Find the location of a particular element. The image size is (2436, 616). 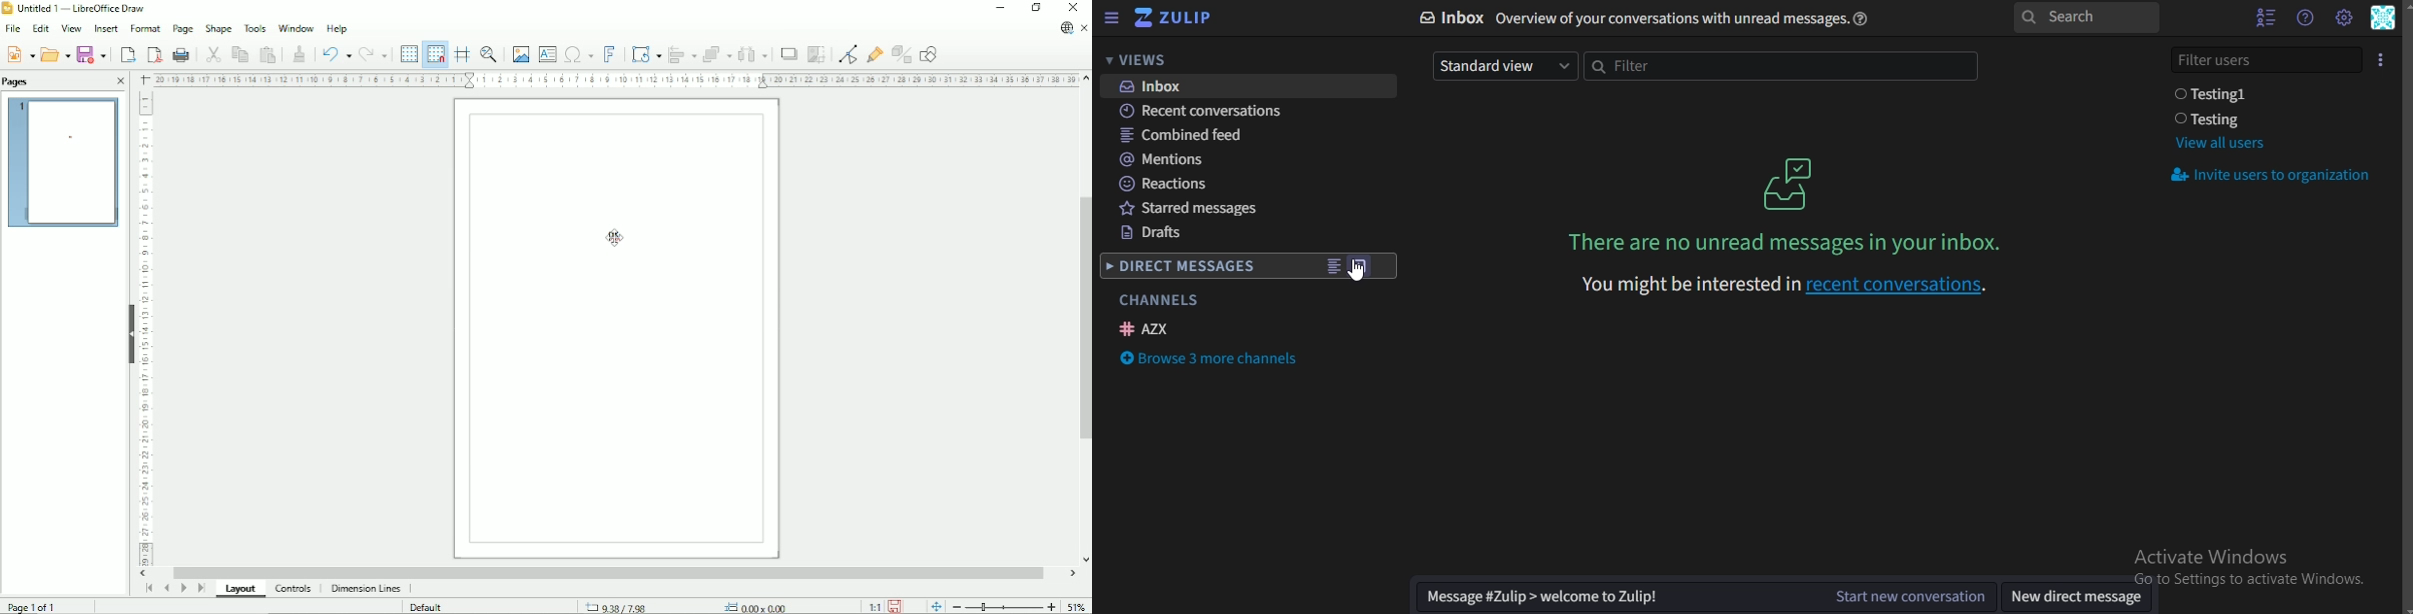

Insert image is located at coordinates (519, 53).